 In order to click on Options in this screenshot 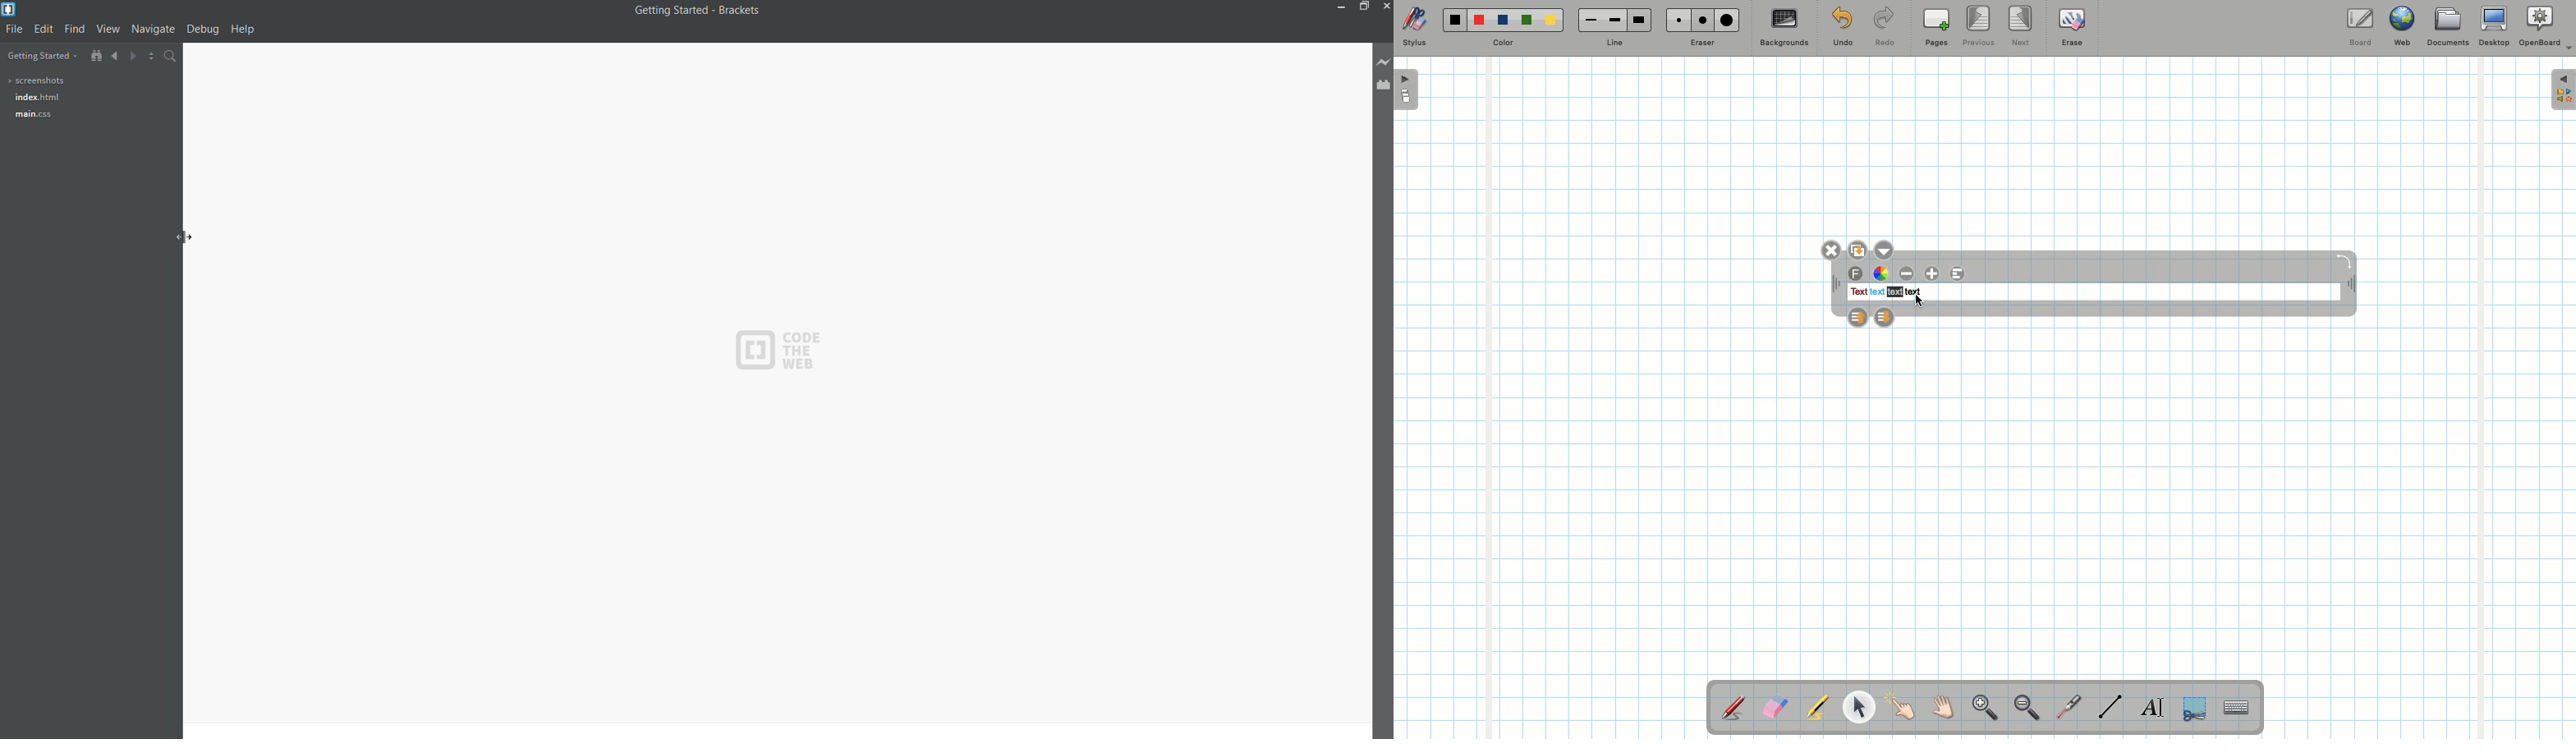, I will do `click(1888, 249)`.